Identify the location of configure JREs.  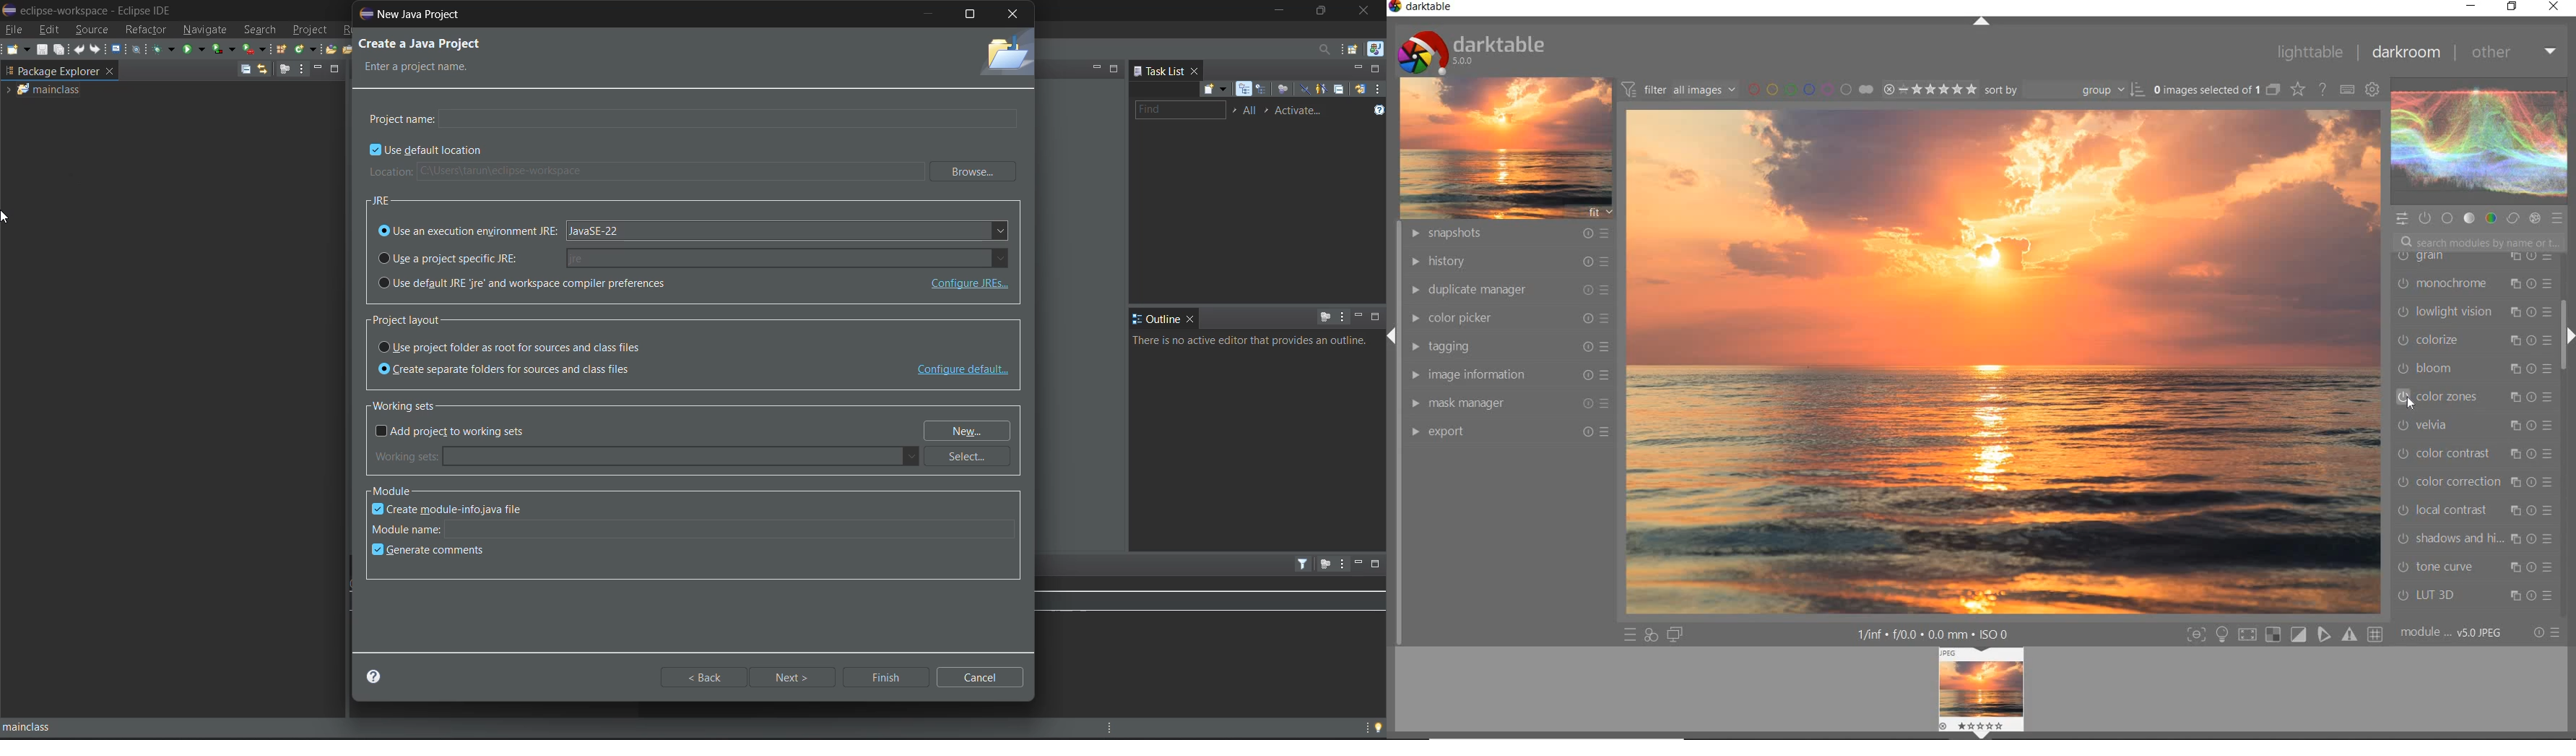
(967, 284).